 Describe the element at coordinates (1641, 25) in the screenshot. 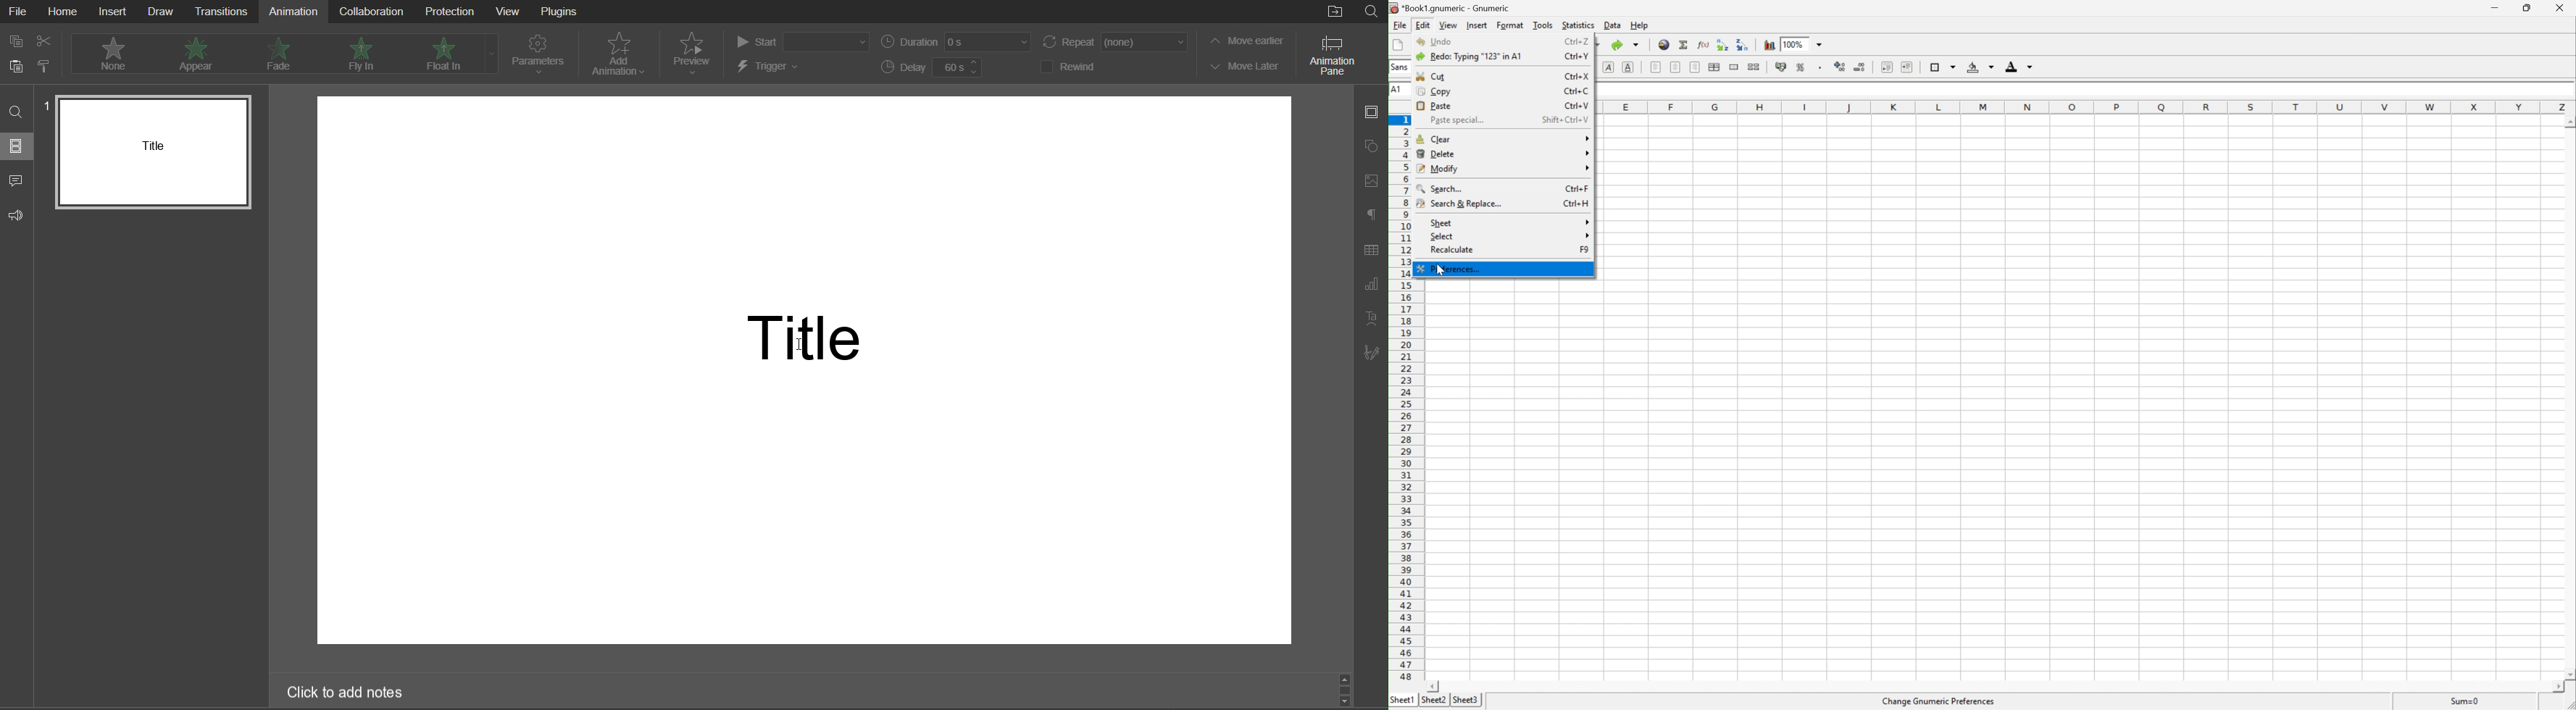

I see `help` at that location.